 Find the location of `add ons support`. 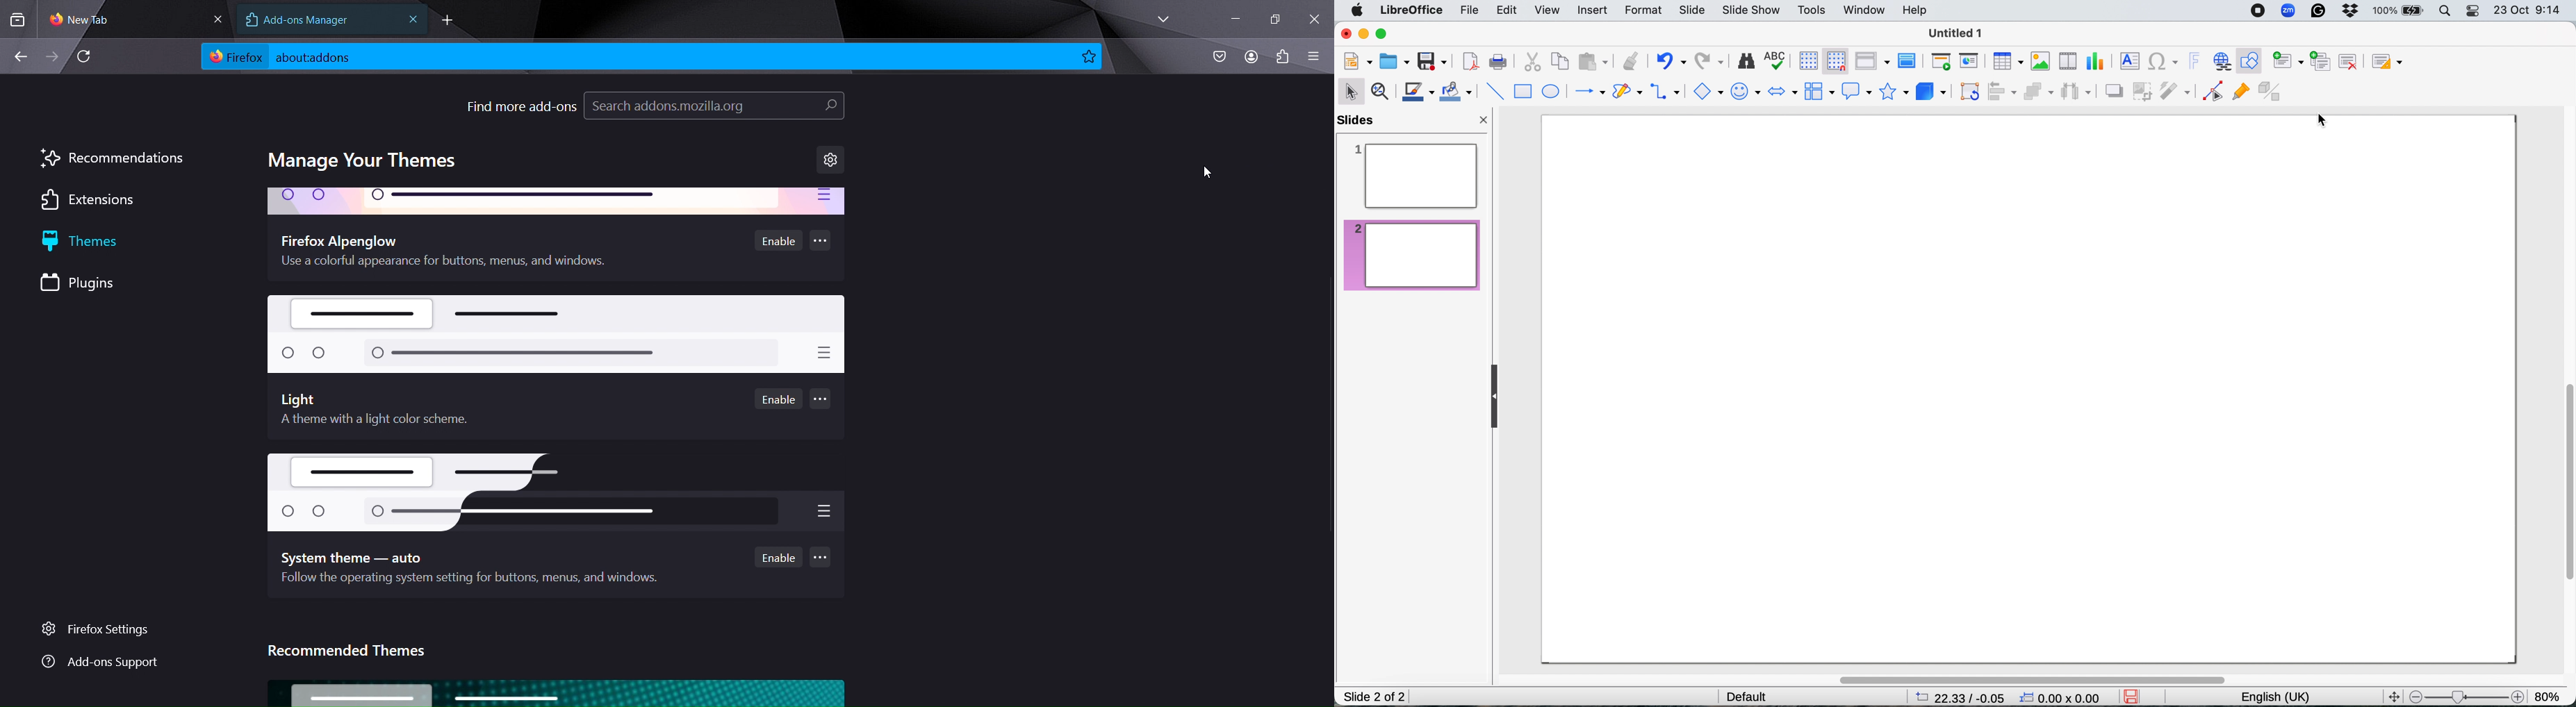

add ons support is located at coordinates (99, 663).